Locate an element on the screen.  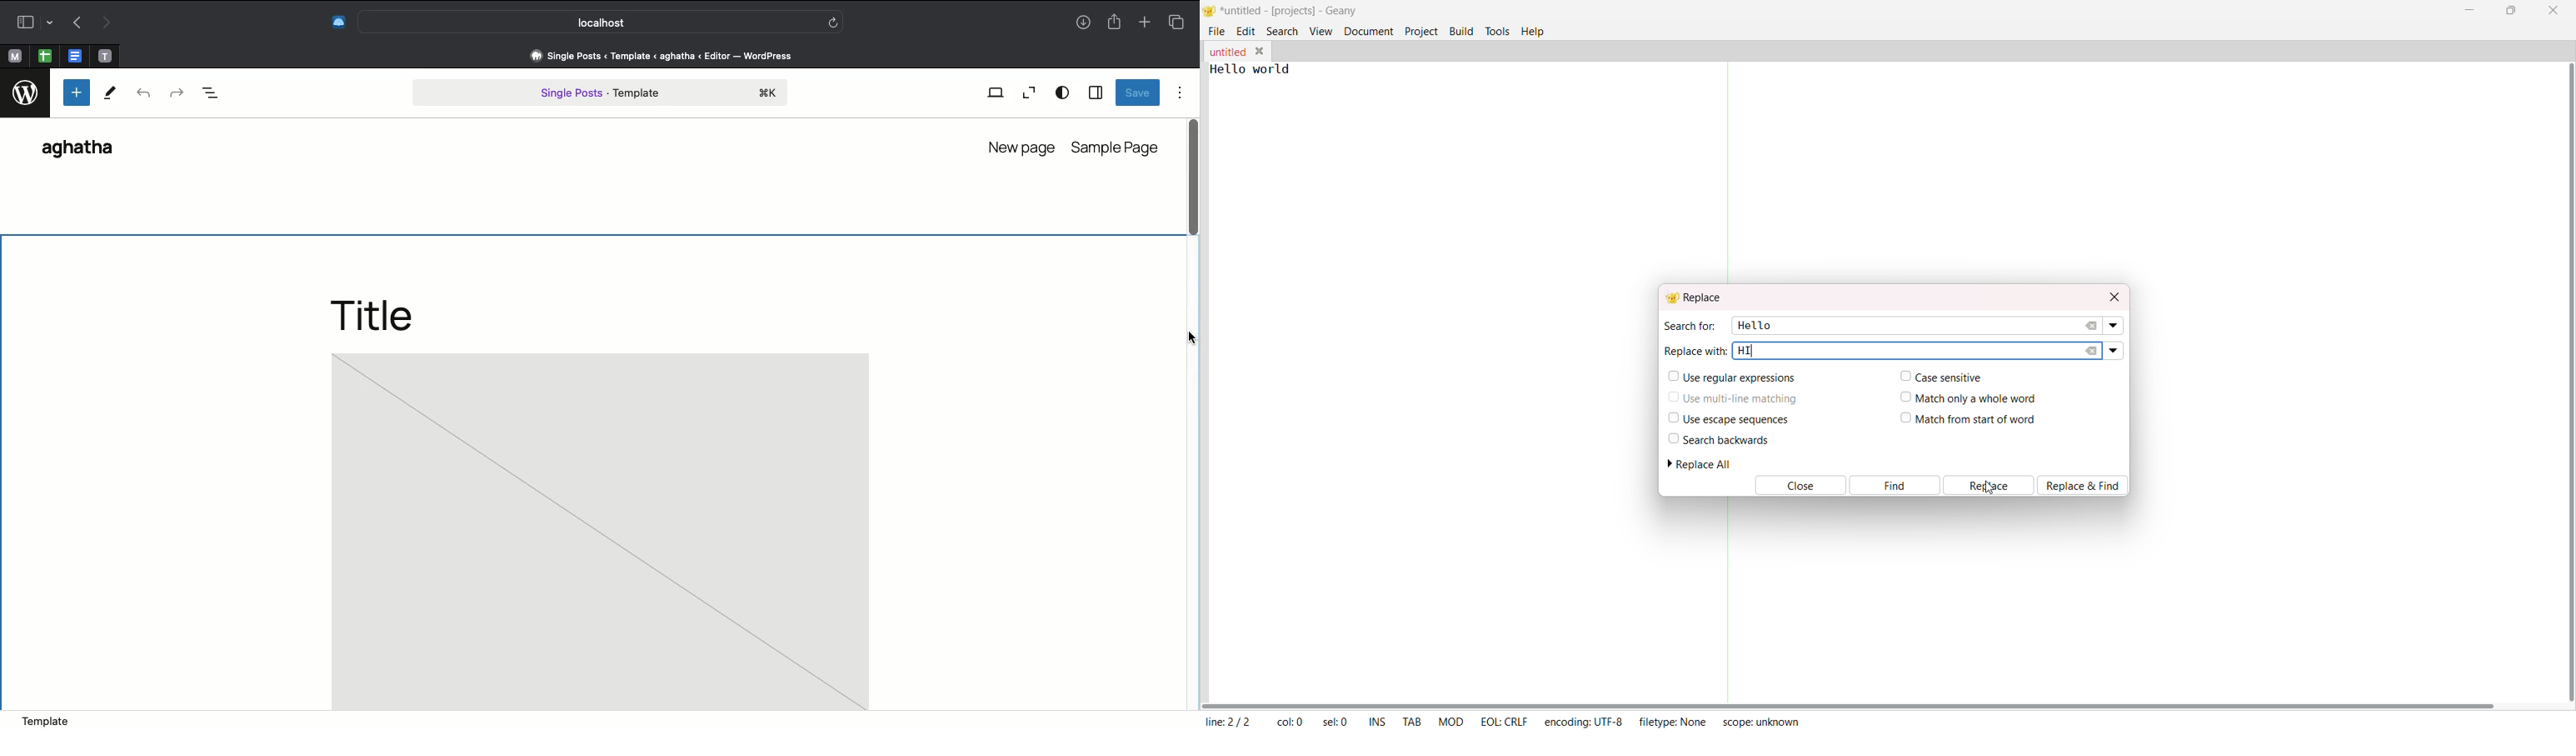
replace is located at coordinates (1990, 485).